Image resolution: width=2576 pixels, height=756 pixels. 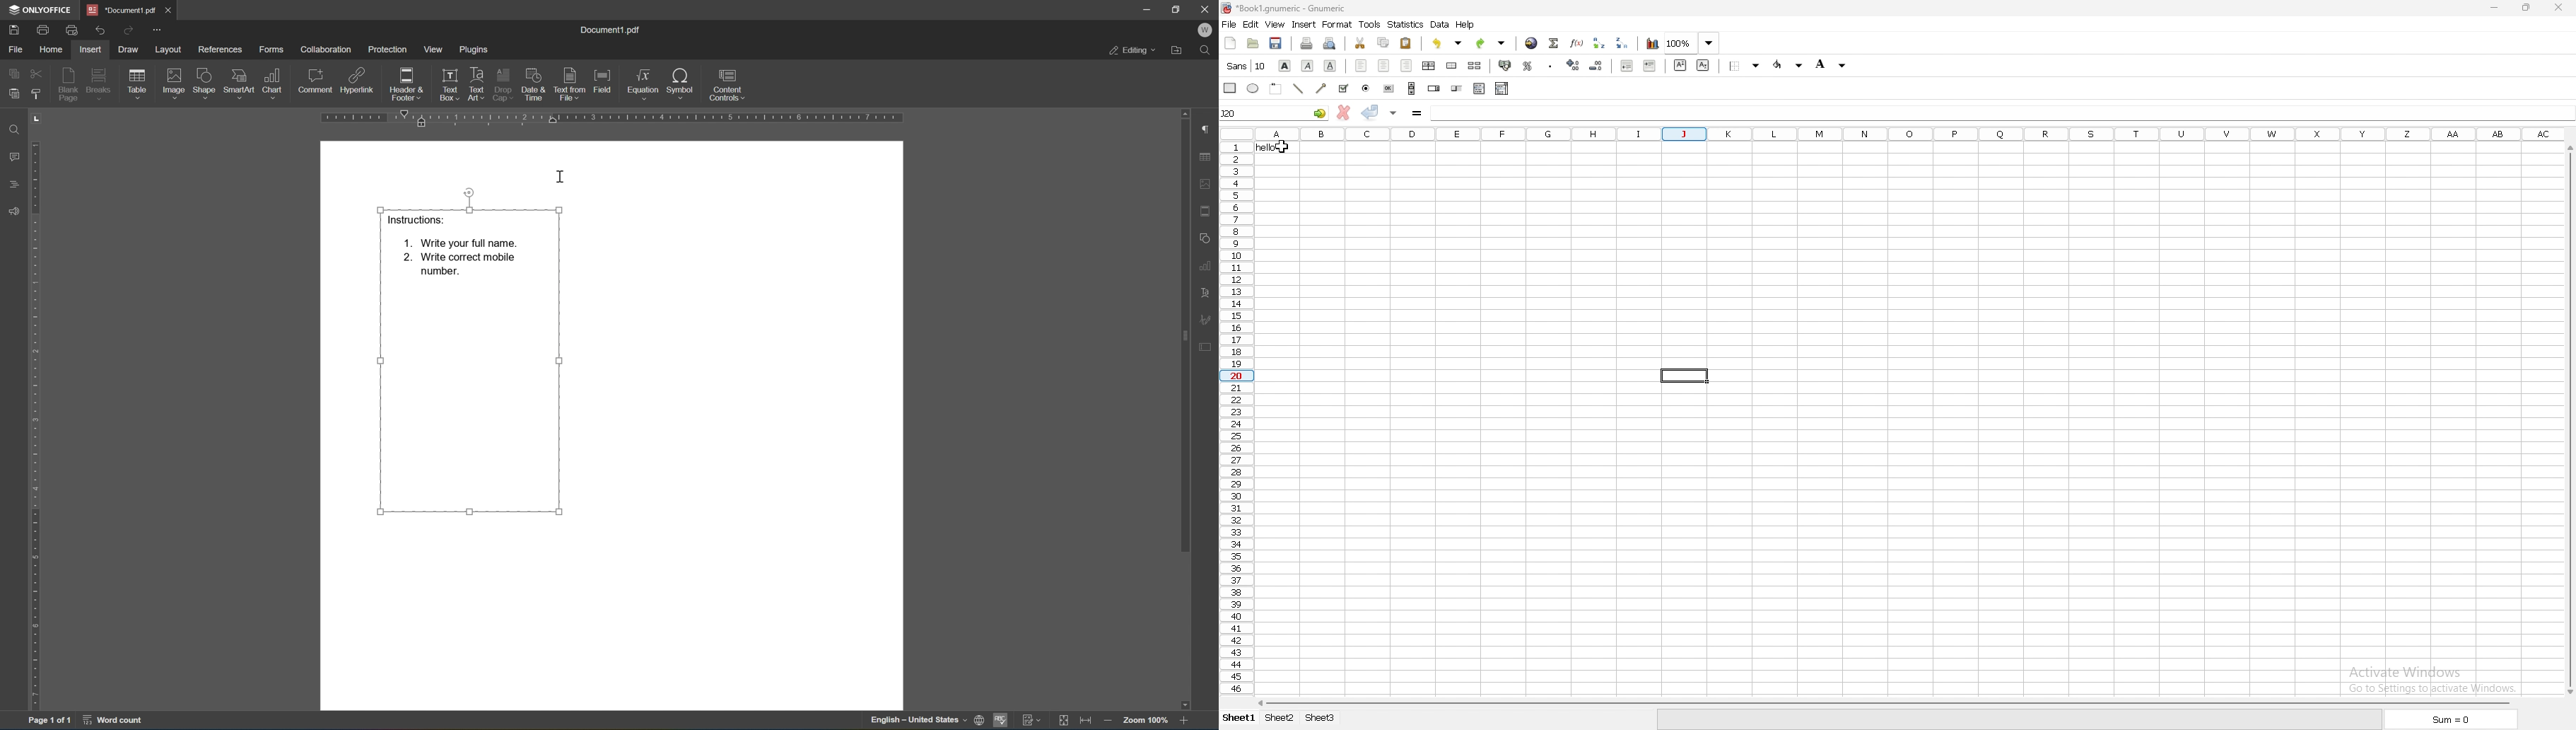 What do you see at coordinates (273, 83) in the screenshot?
I see `chart` at bounding box center [273, 83].